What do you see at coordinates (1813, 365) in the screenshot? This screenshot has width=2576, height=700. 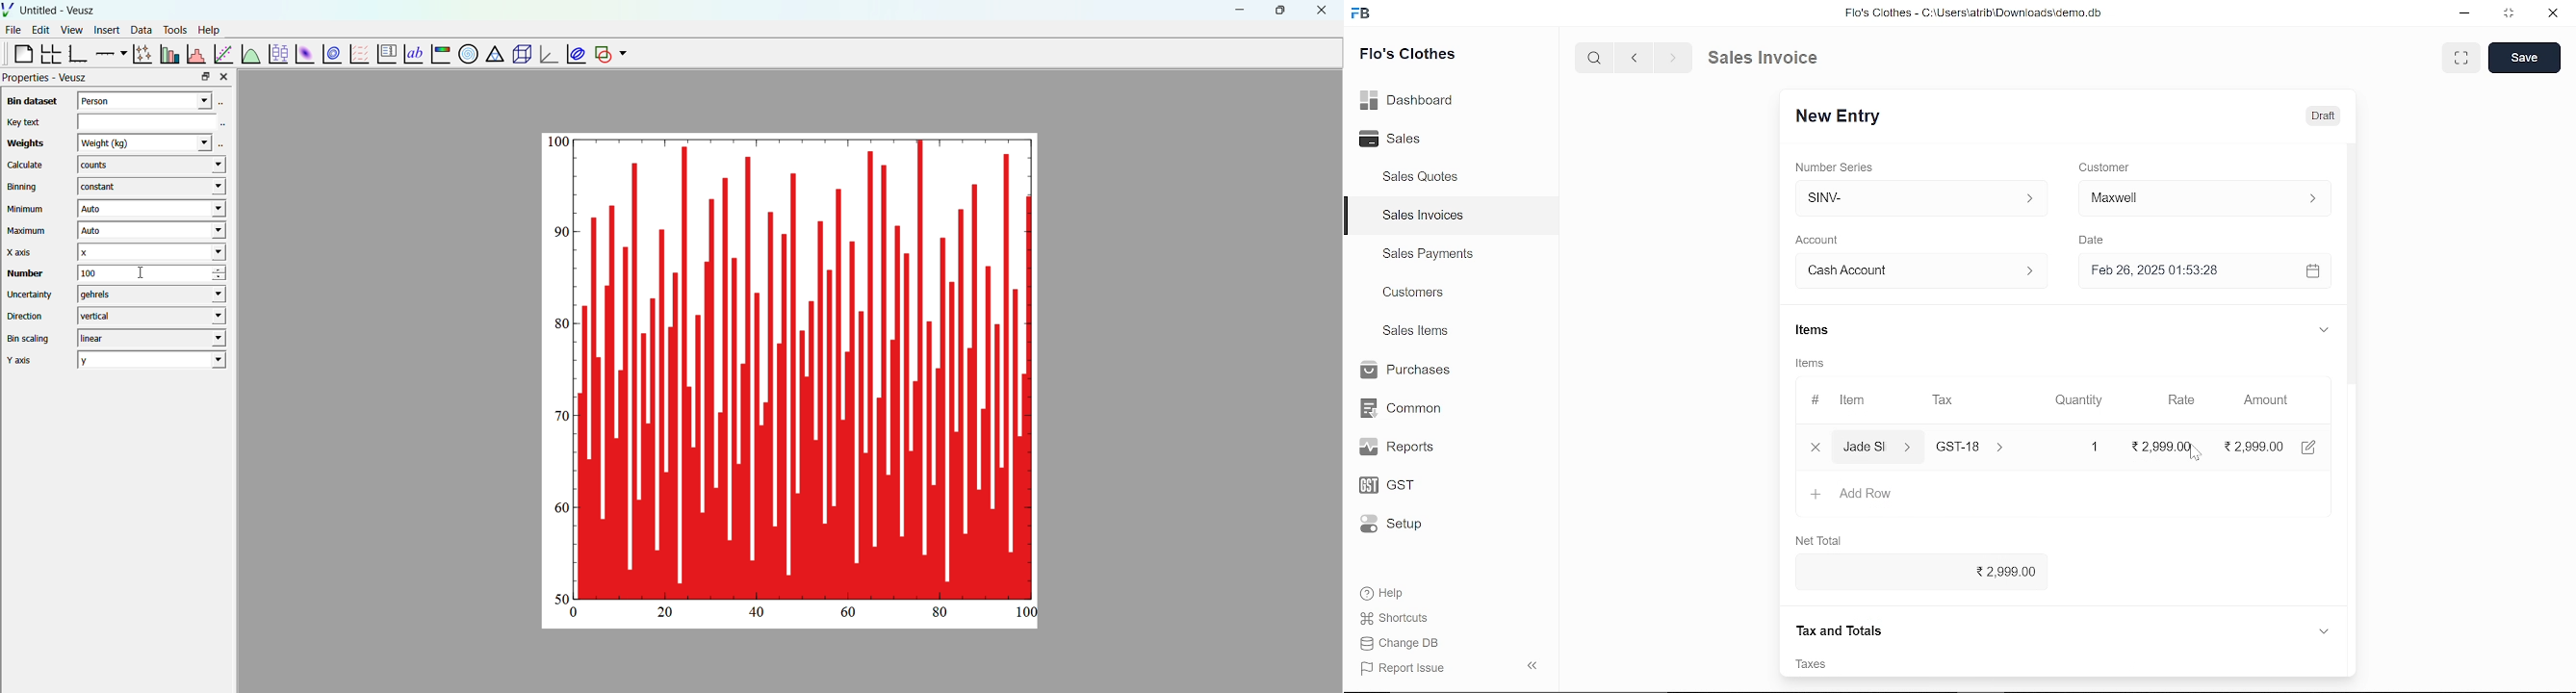 I see `` at bounding box center [1813, 365].